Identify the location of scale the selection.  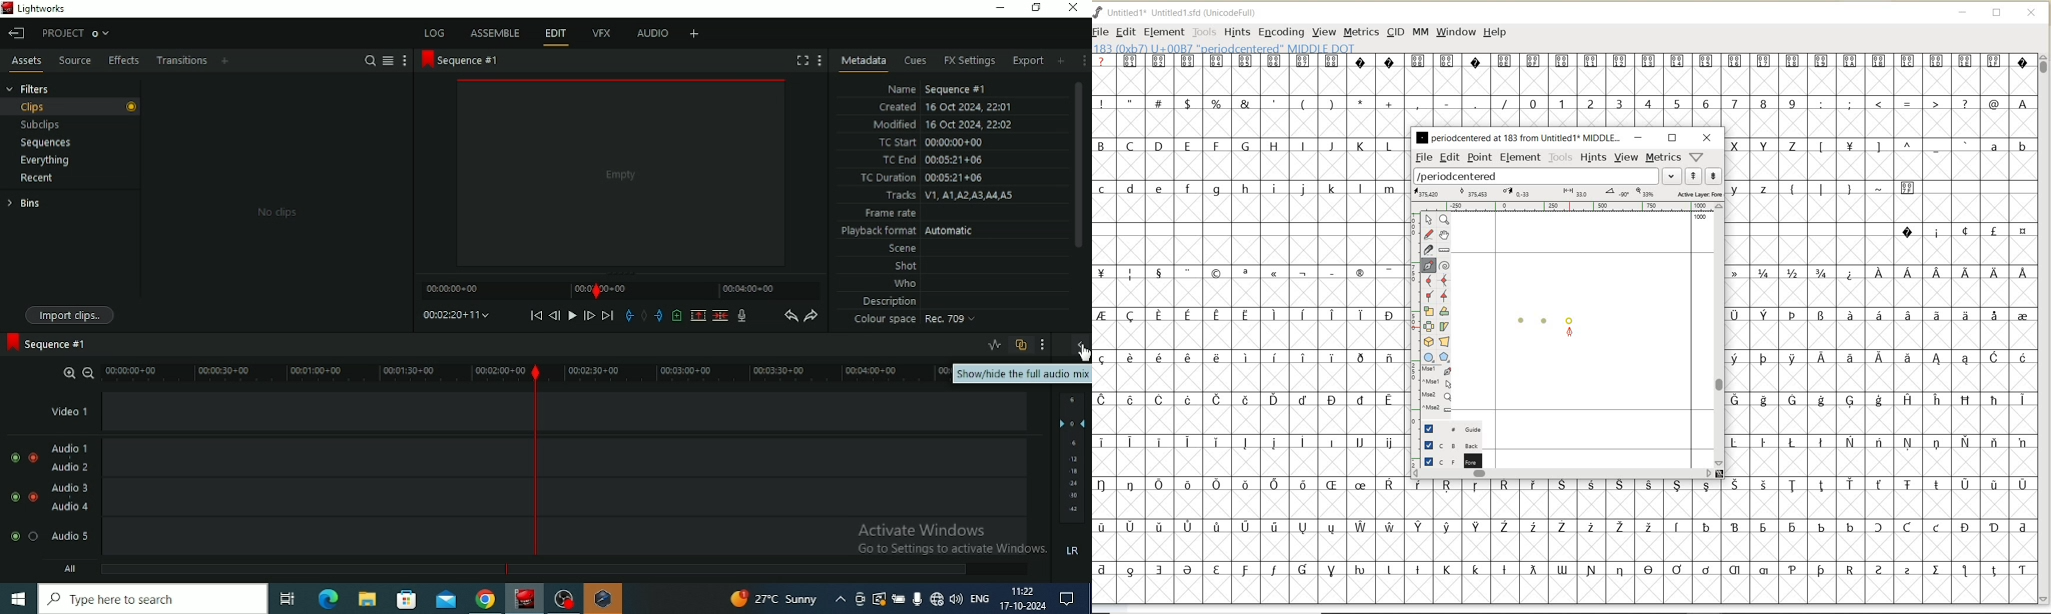
(1428, 312).